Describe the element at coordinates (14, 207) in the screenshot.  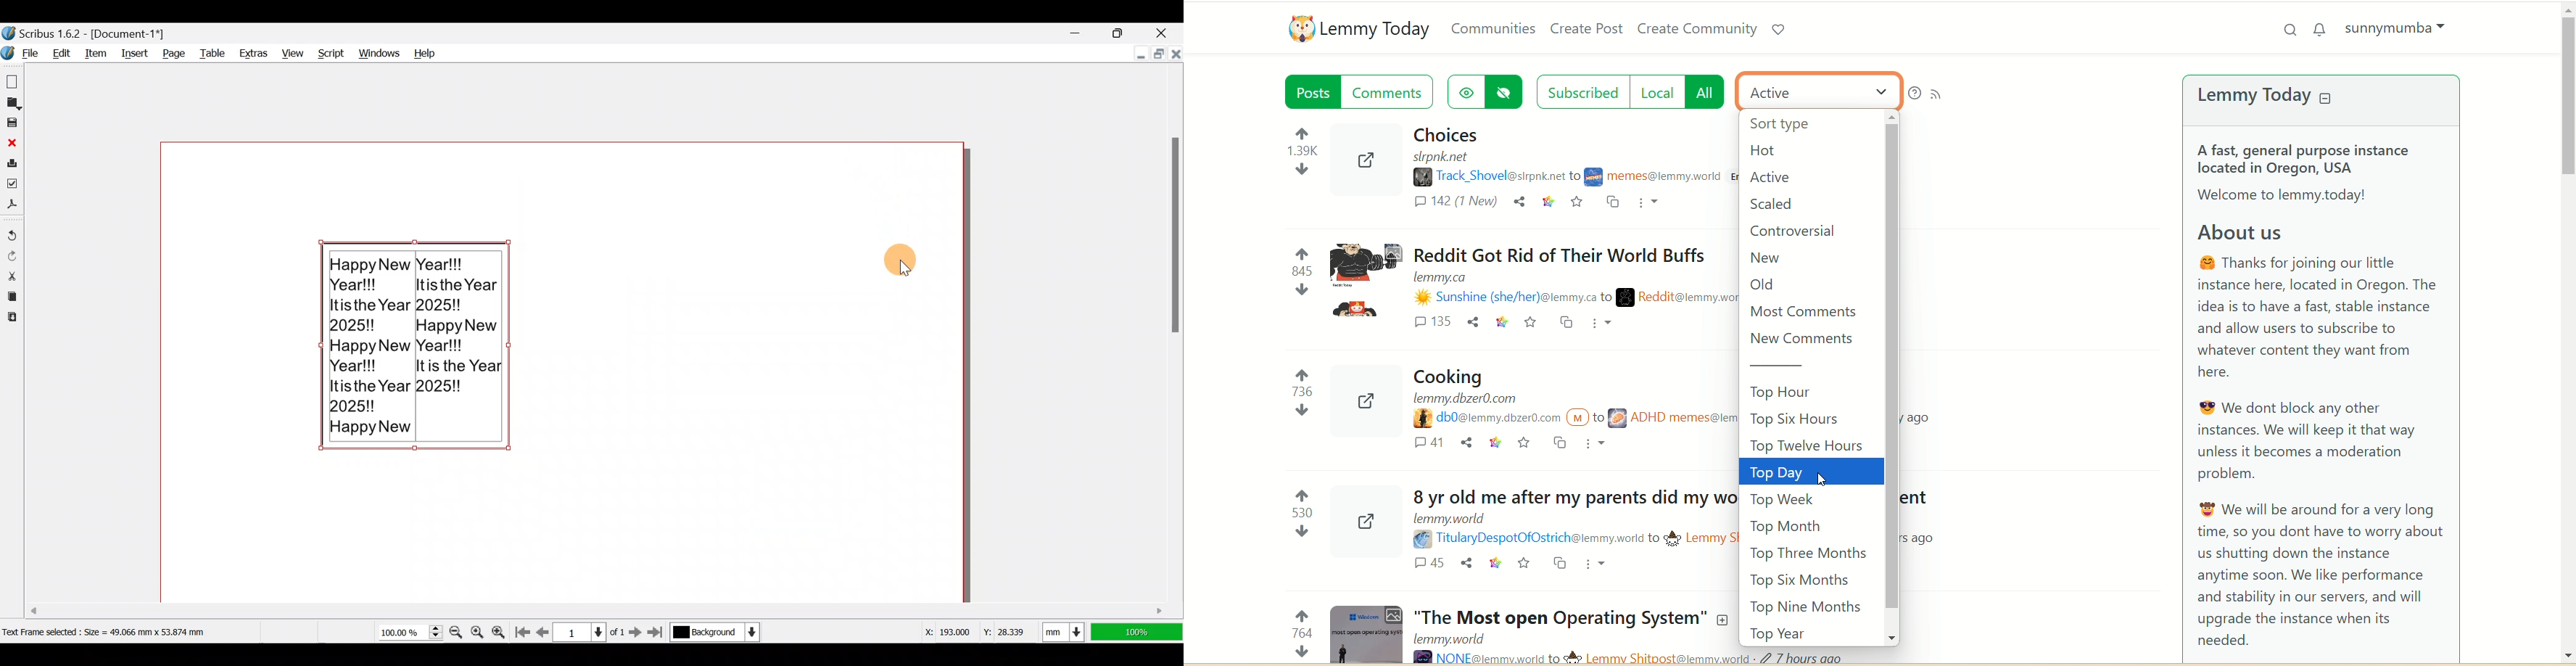
I see `Save as PDF` at that location.